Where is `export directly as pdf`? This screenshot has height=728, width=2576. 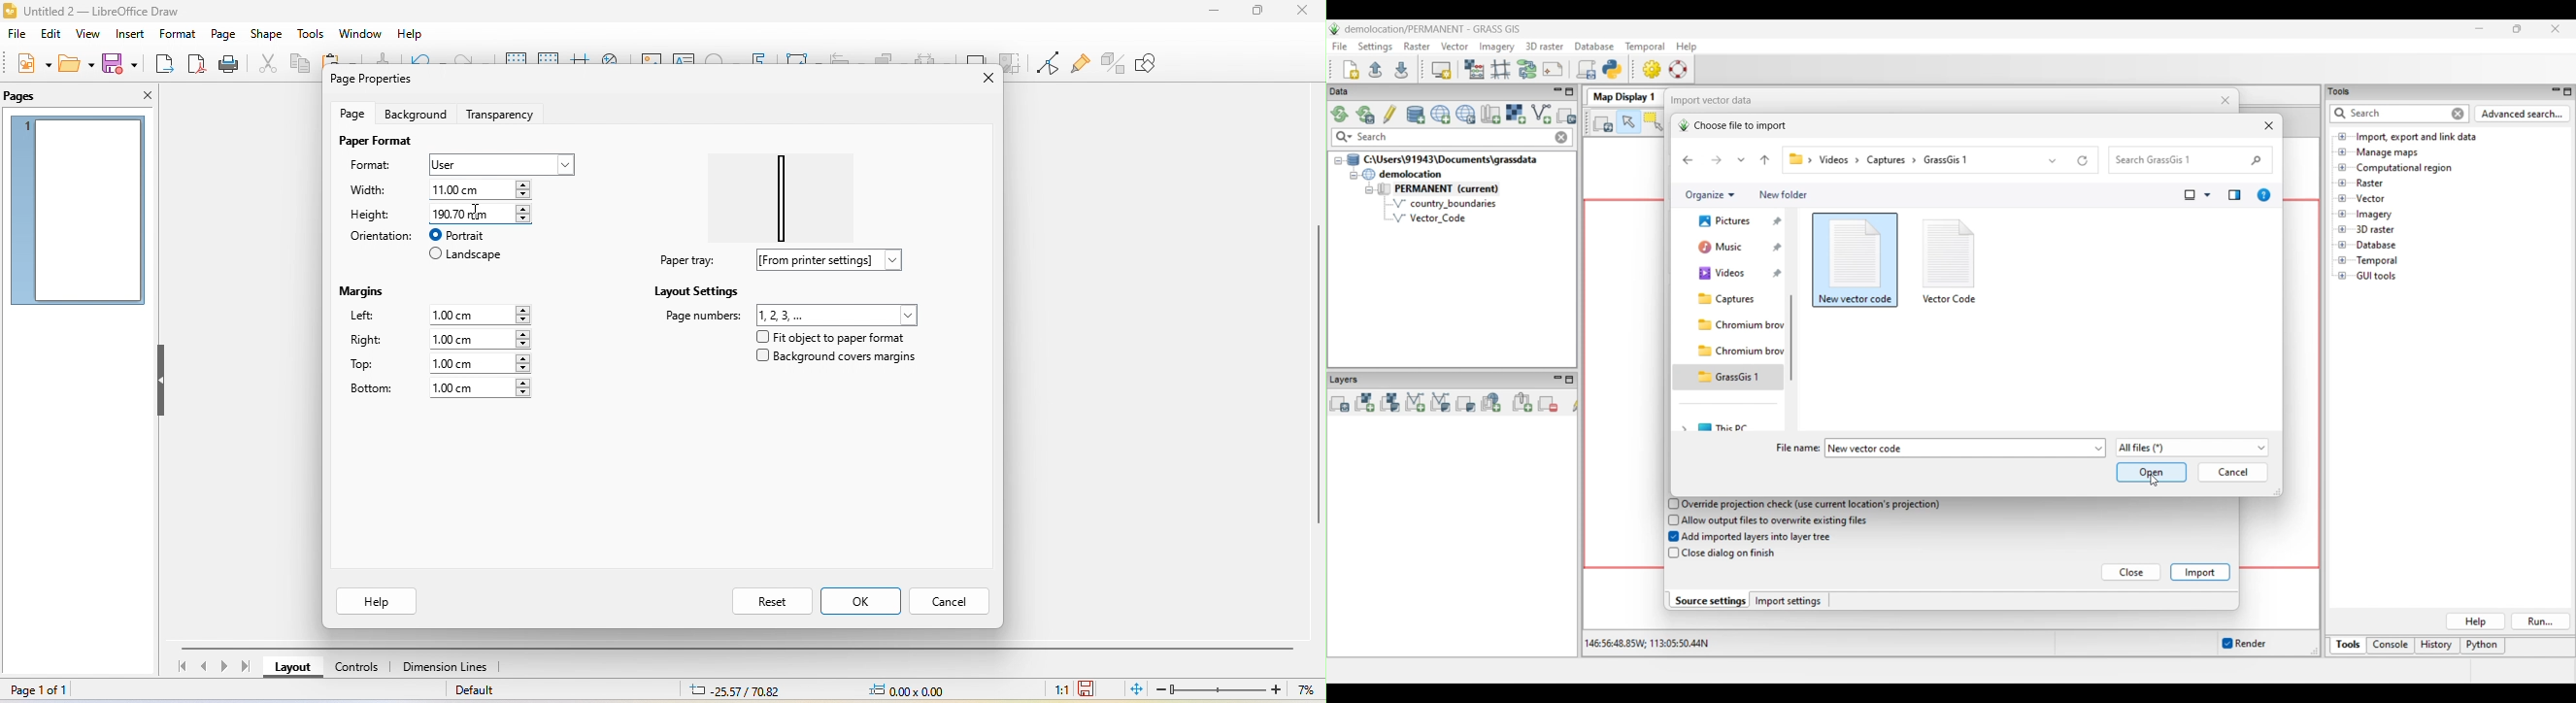
export directly as pdf is located at coordinates (196, 64).